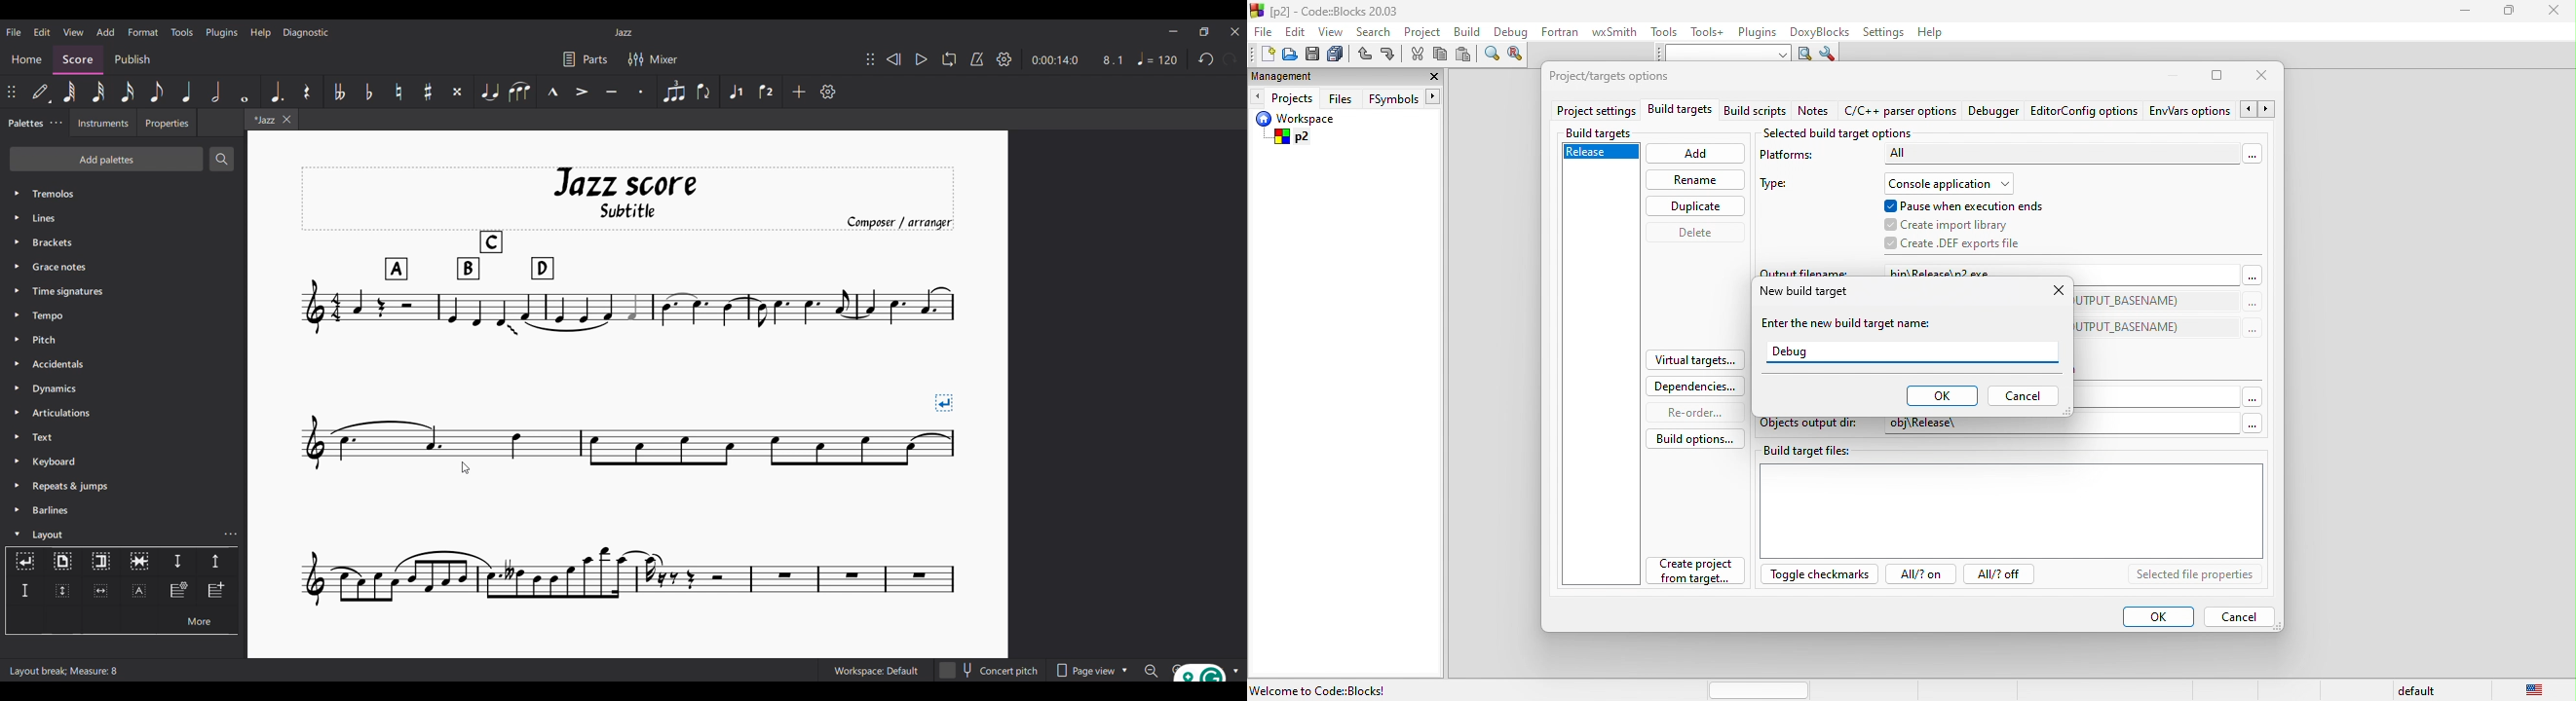 The width and height of the screenshot is (2576, 728). I want to click on platforms-all, so click(2015, 159).